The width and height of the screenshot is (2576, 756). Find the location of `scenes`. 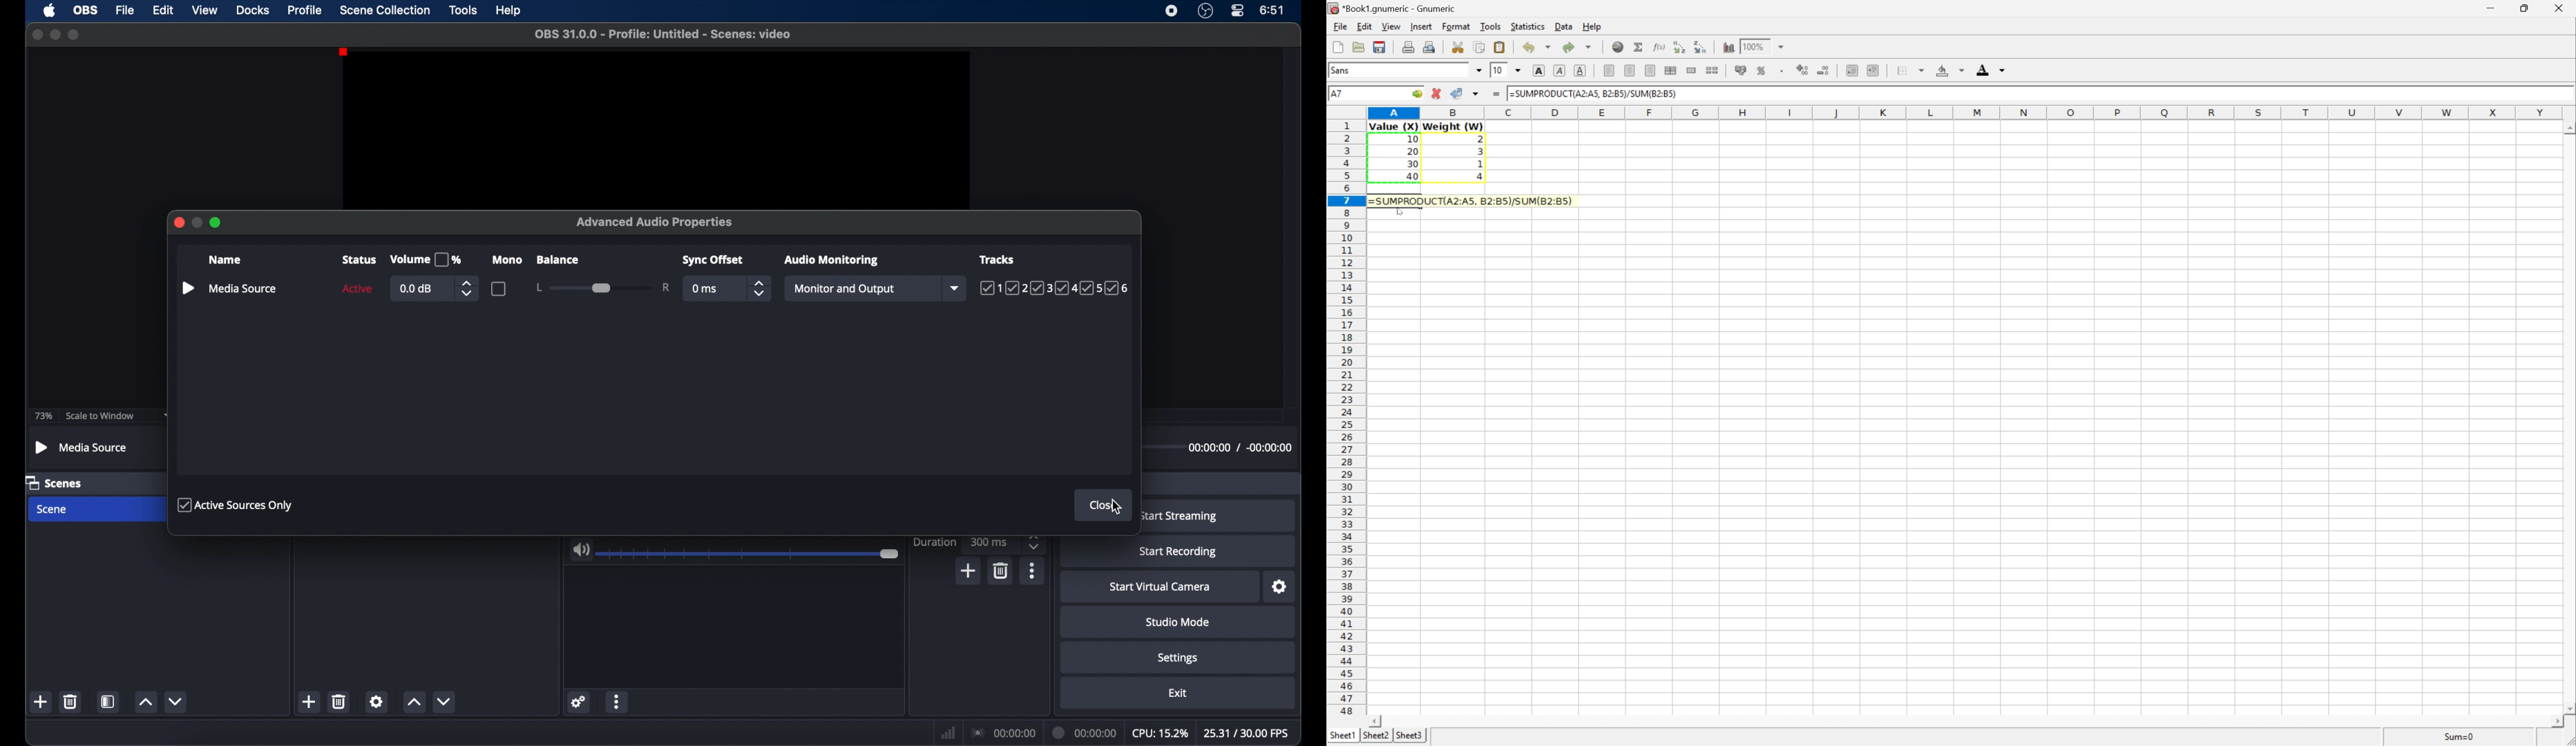

scenes is located at coordinates (55, 482).